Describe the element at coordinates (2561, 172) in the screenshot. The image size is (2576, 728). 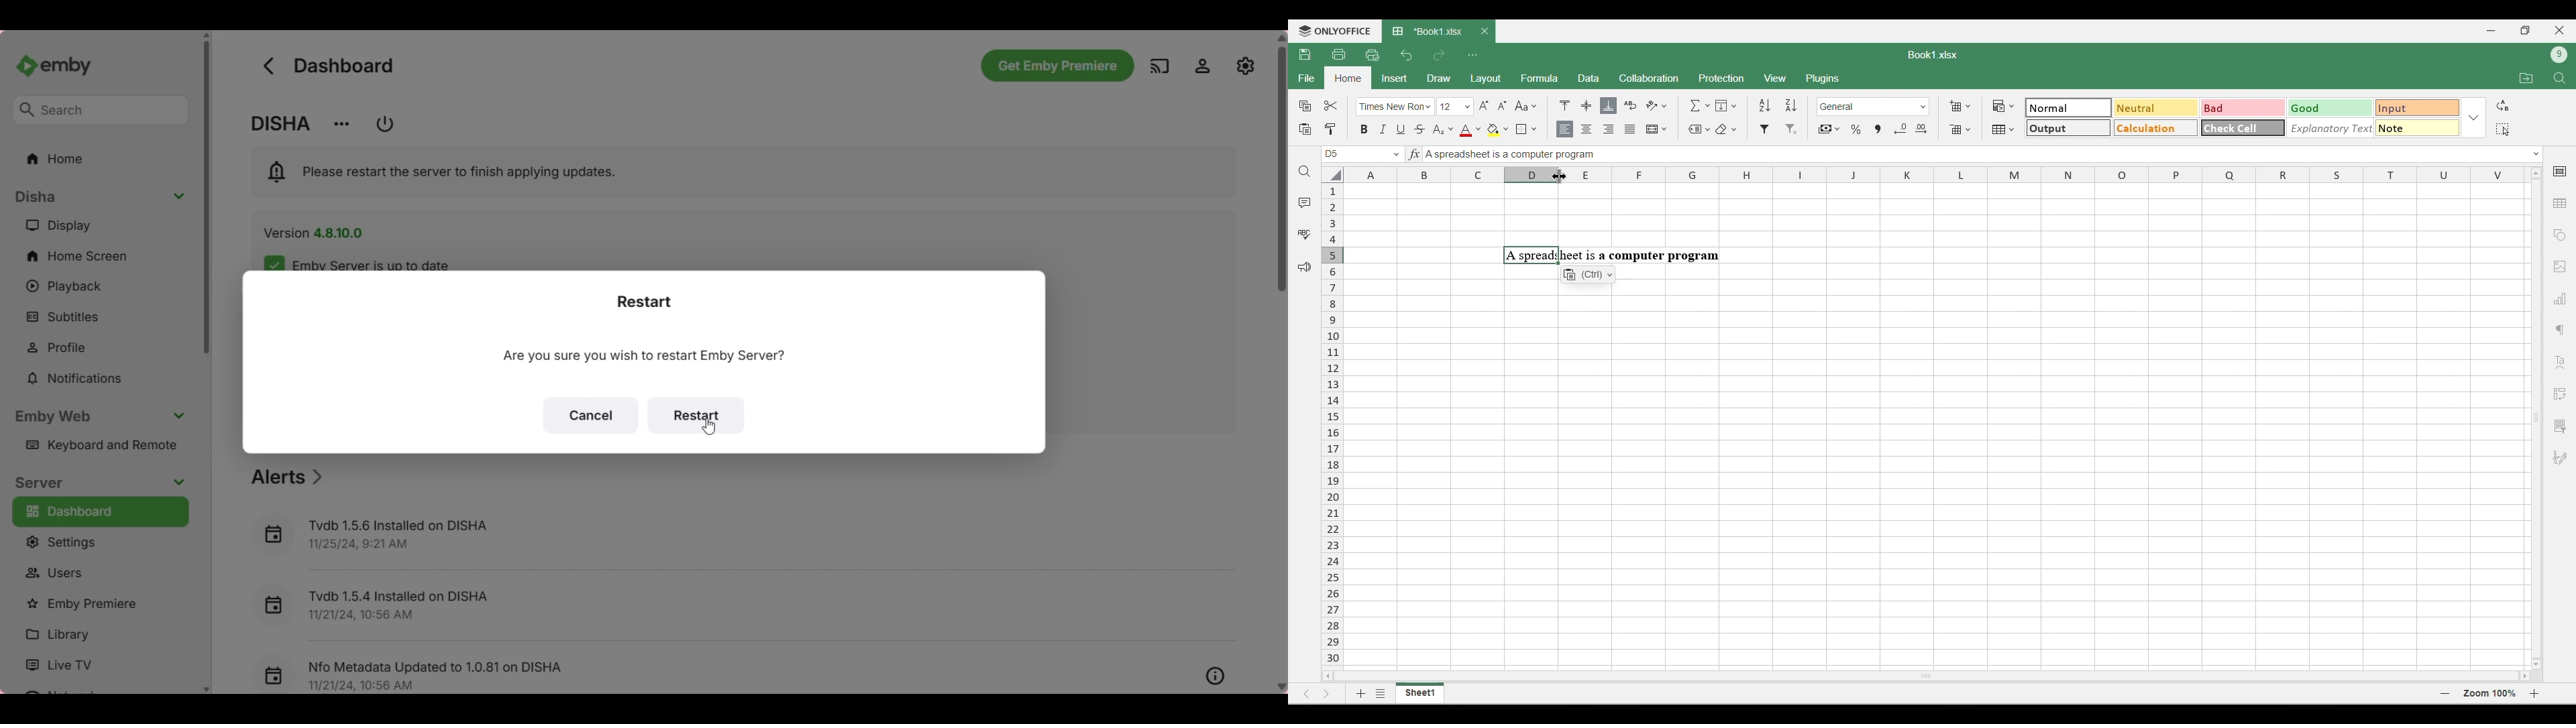
I see `Cell settings` at that location.